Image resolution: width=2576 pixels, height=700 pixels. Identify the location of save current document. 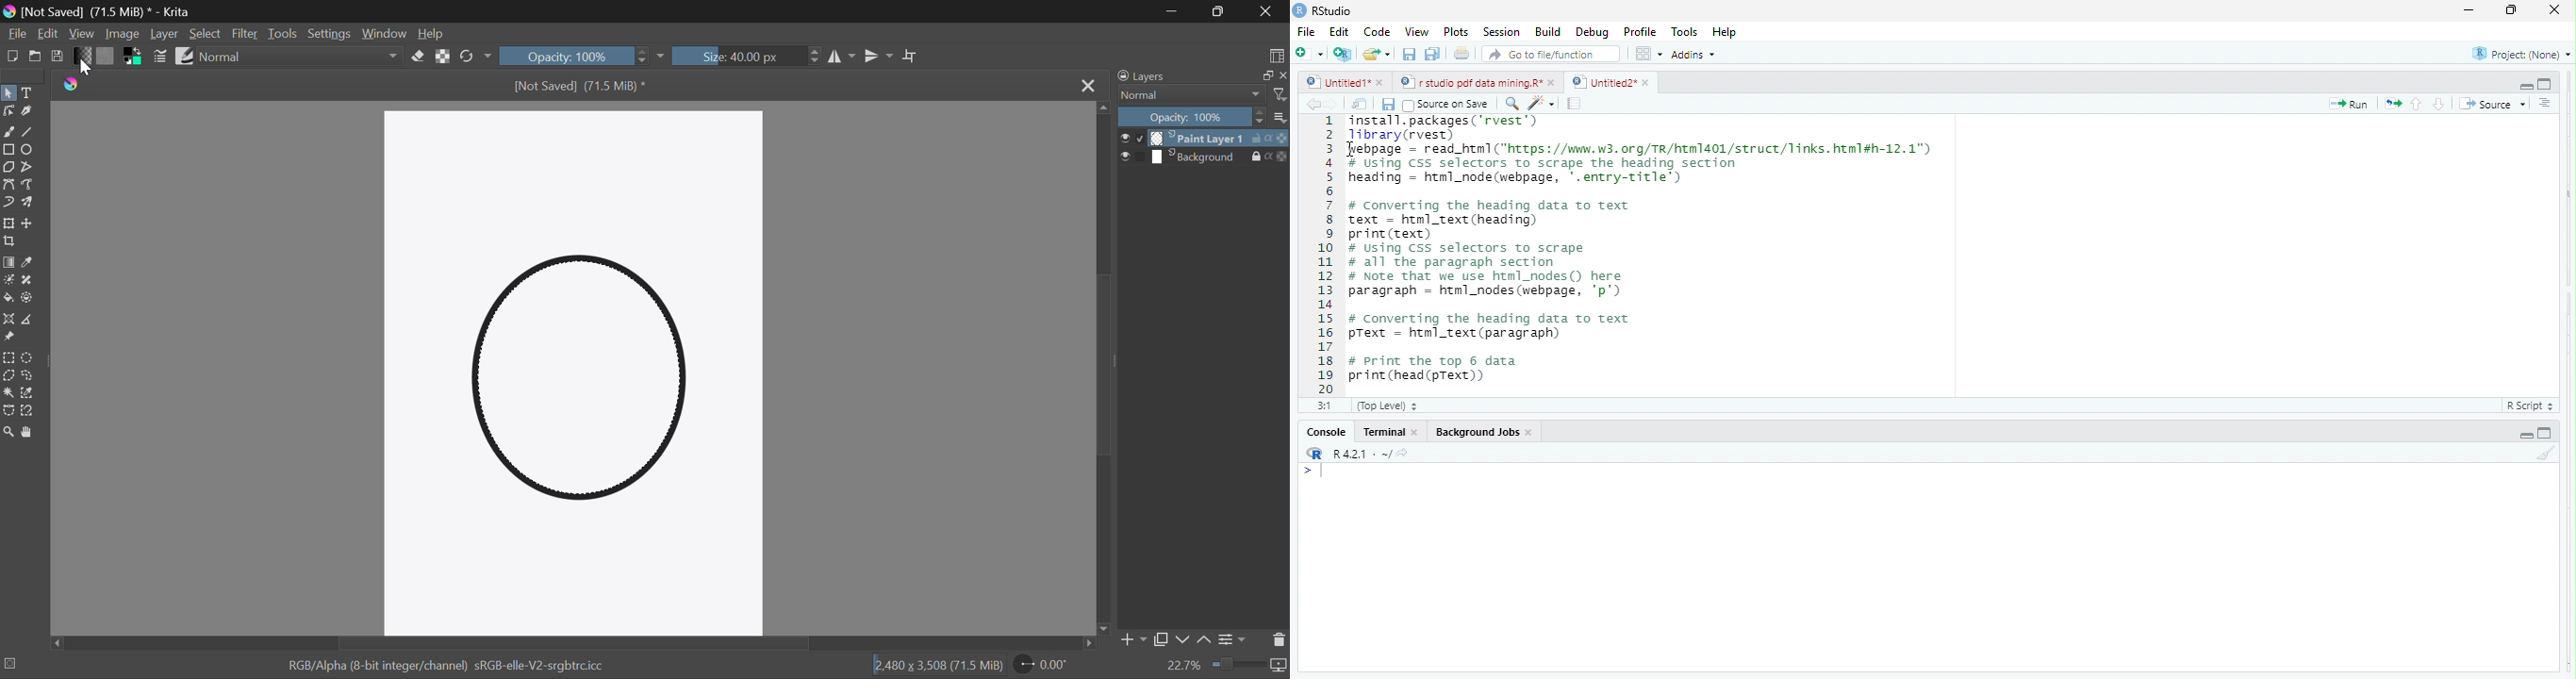
(1388, 106).